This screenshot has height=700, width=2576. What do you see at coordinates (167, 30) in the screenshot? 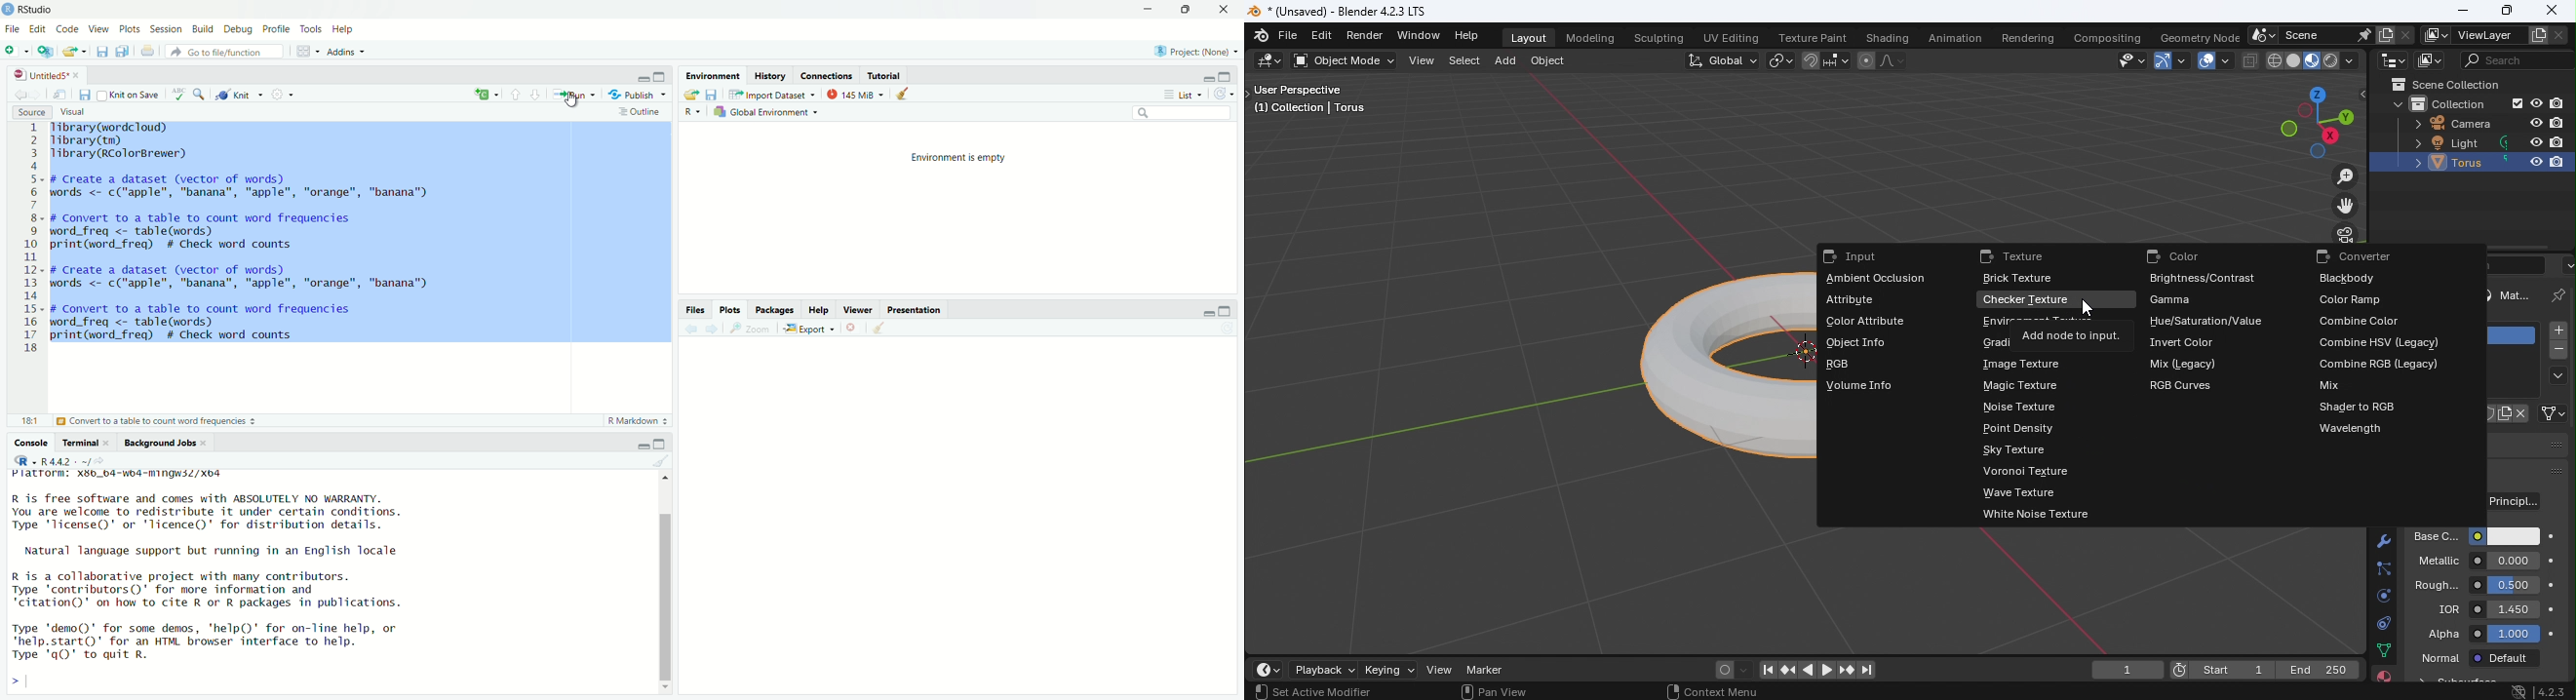
I see `Session` at bounding box center [167, 30].